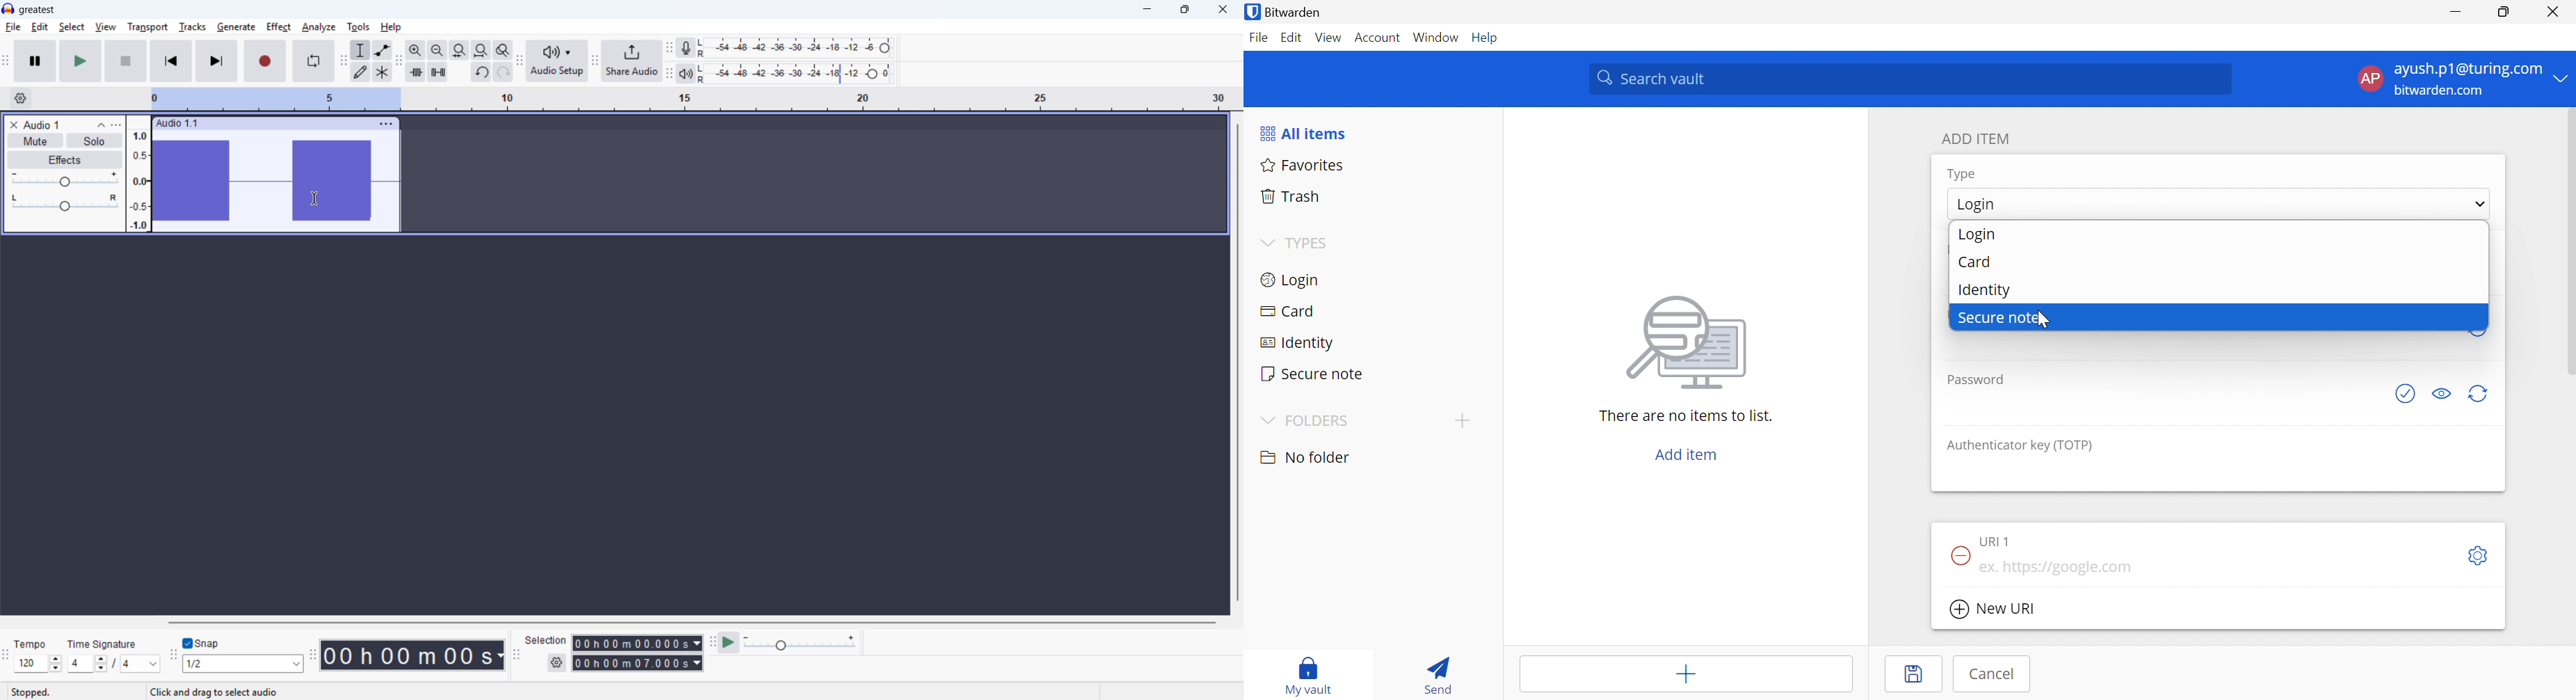  Describe the element at coordinates (416, 50) in the screenshot. I see `Zoom in ` at that location.